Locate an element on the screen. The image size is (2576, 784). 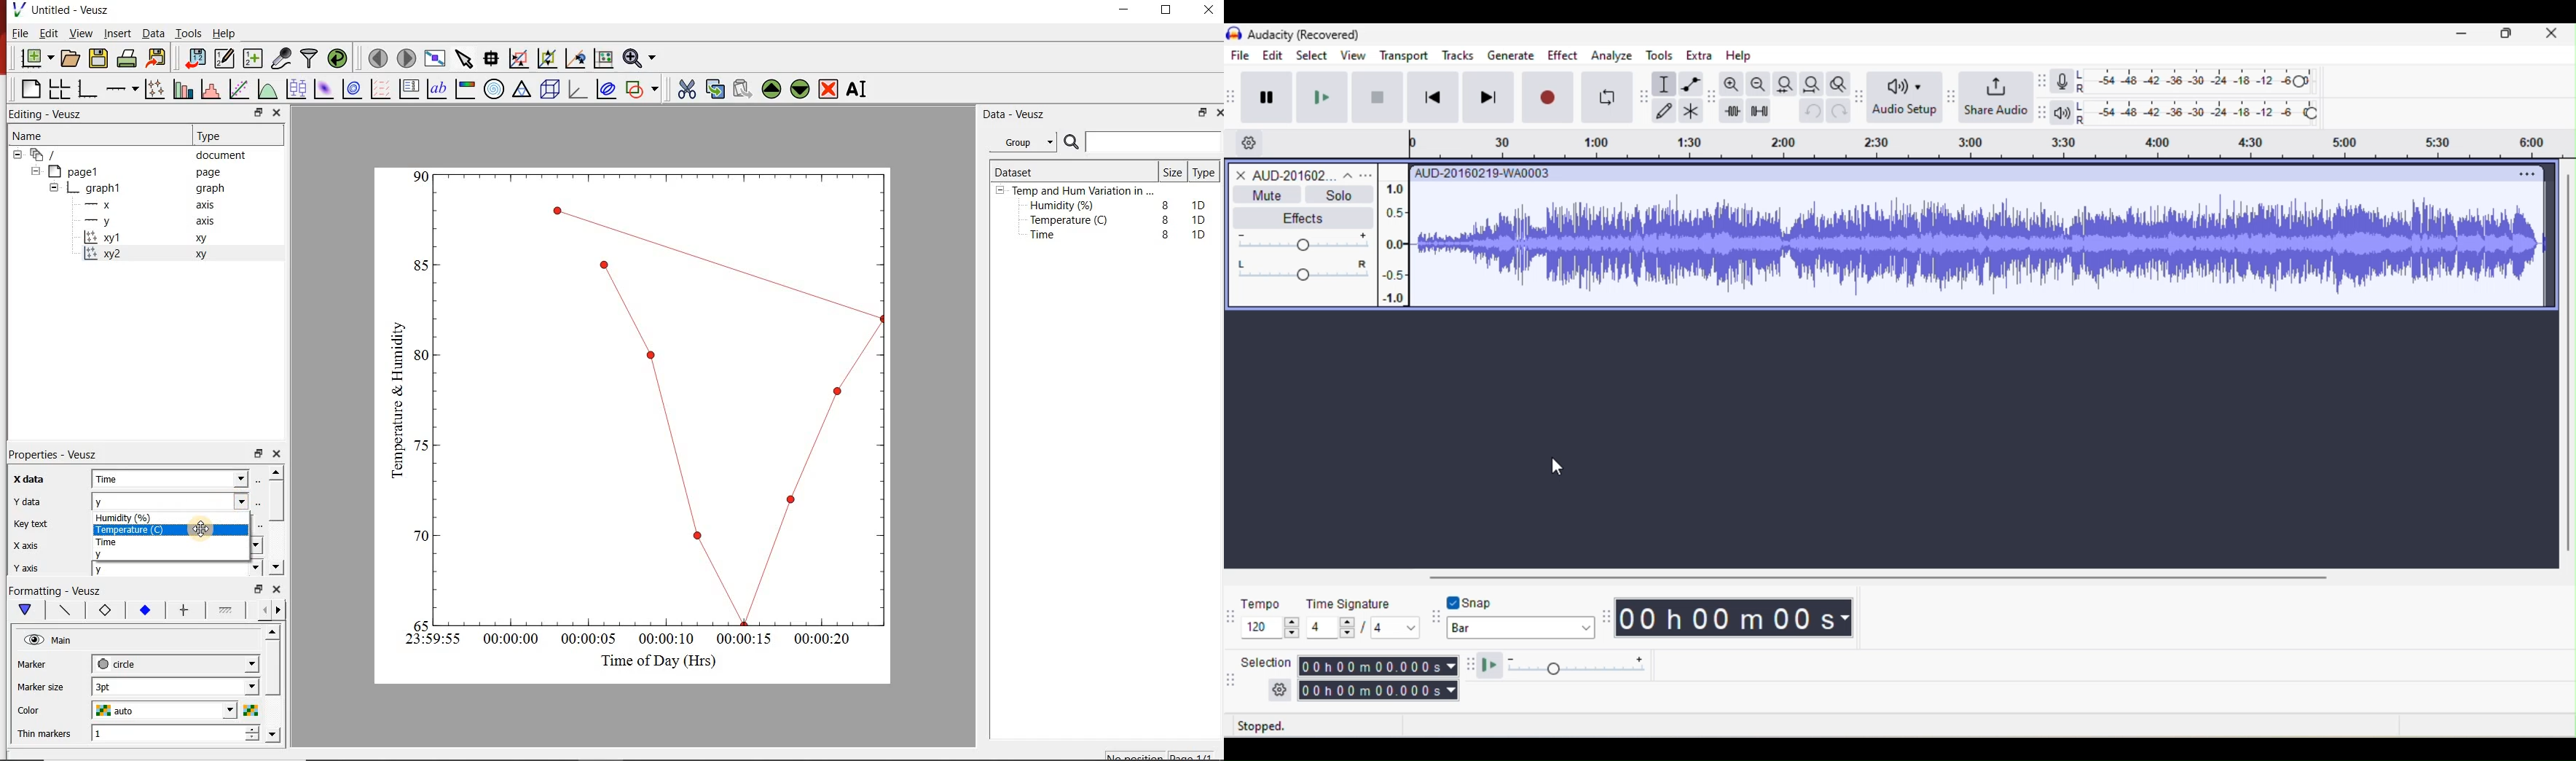
extra is located at coordinates (1698, 58).